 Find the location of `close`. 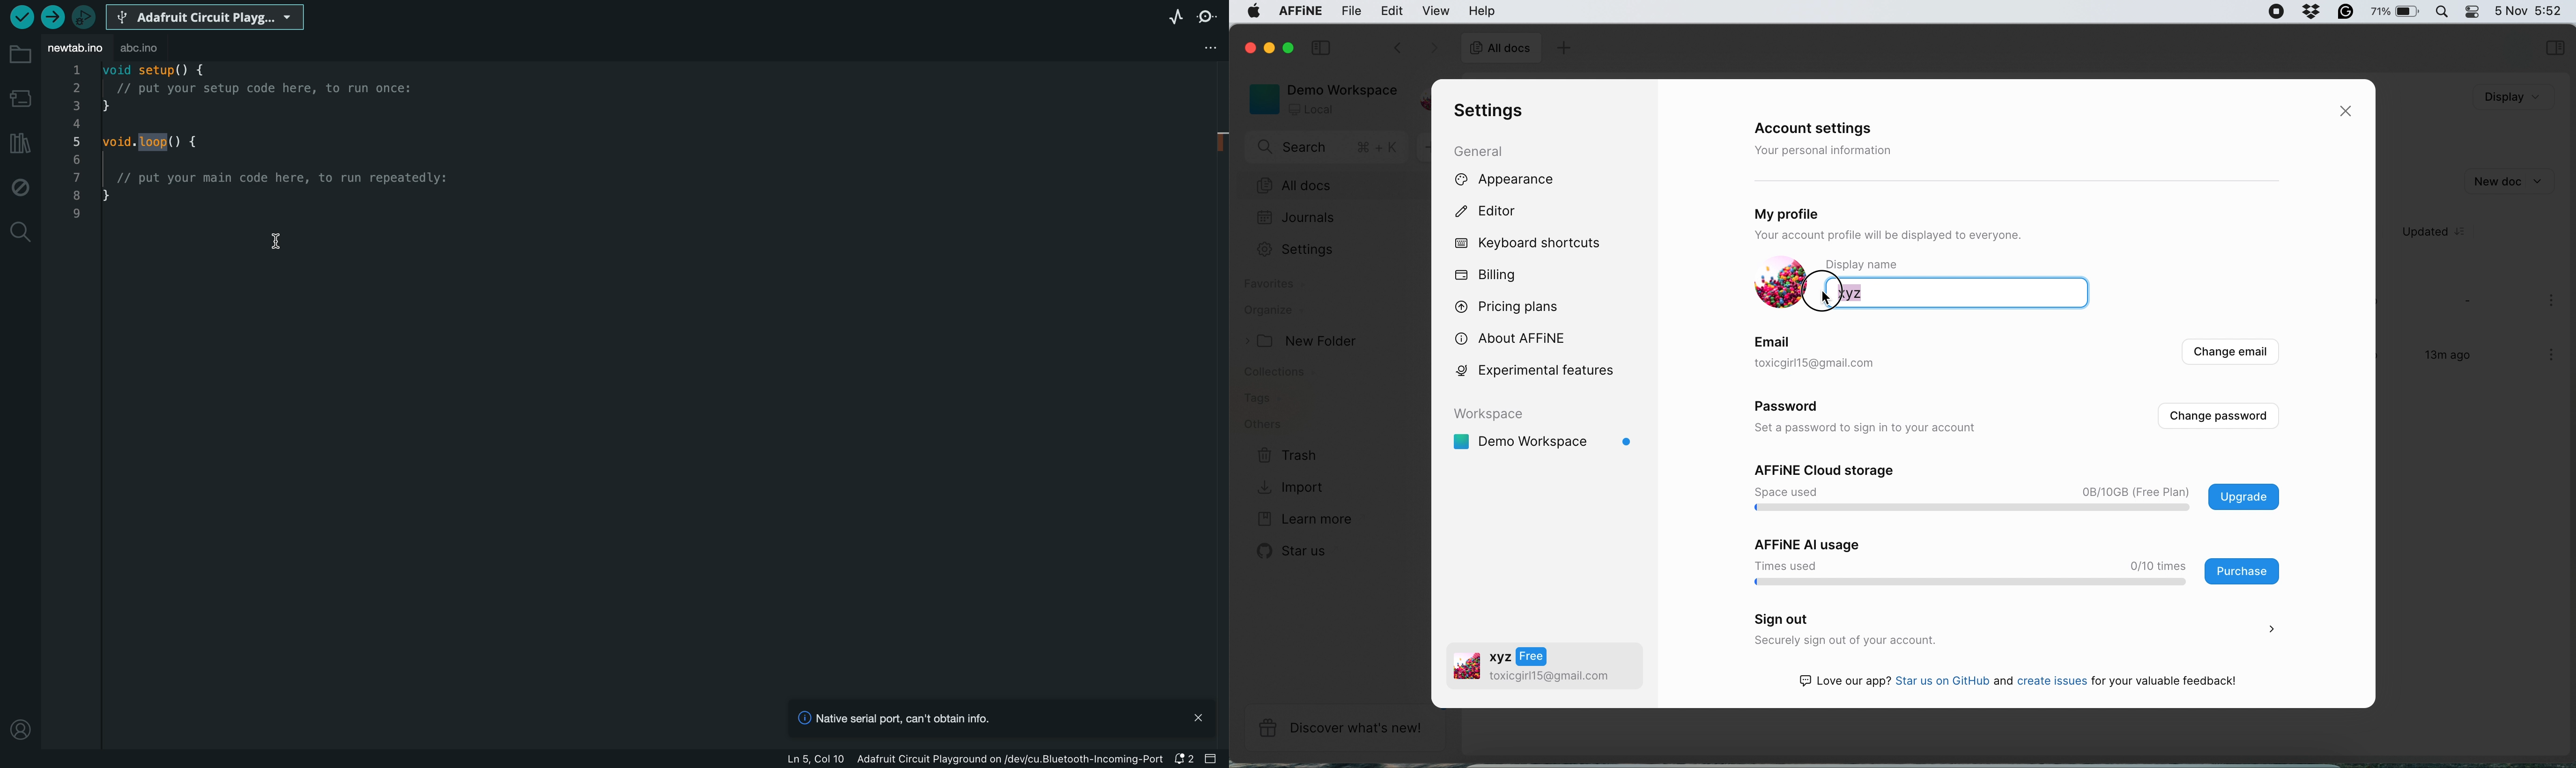

close is located at coordinates (1248, 47).